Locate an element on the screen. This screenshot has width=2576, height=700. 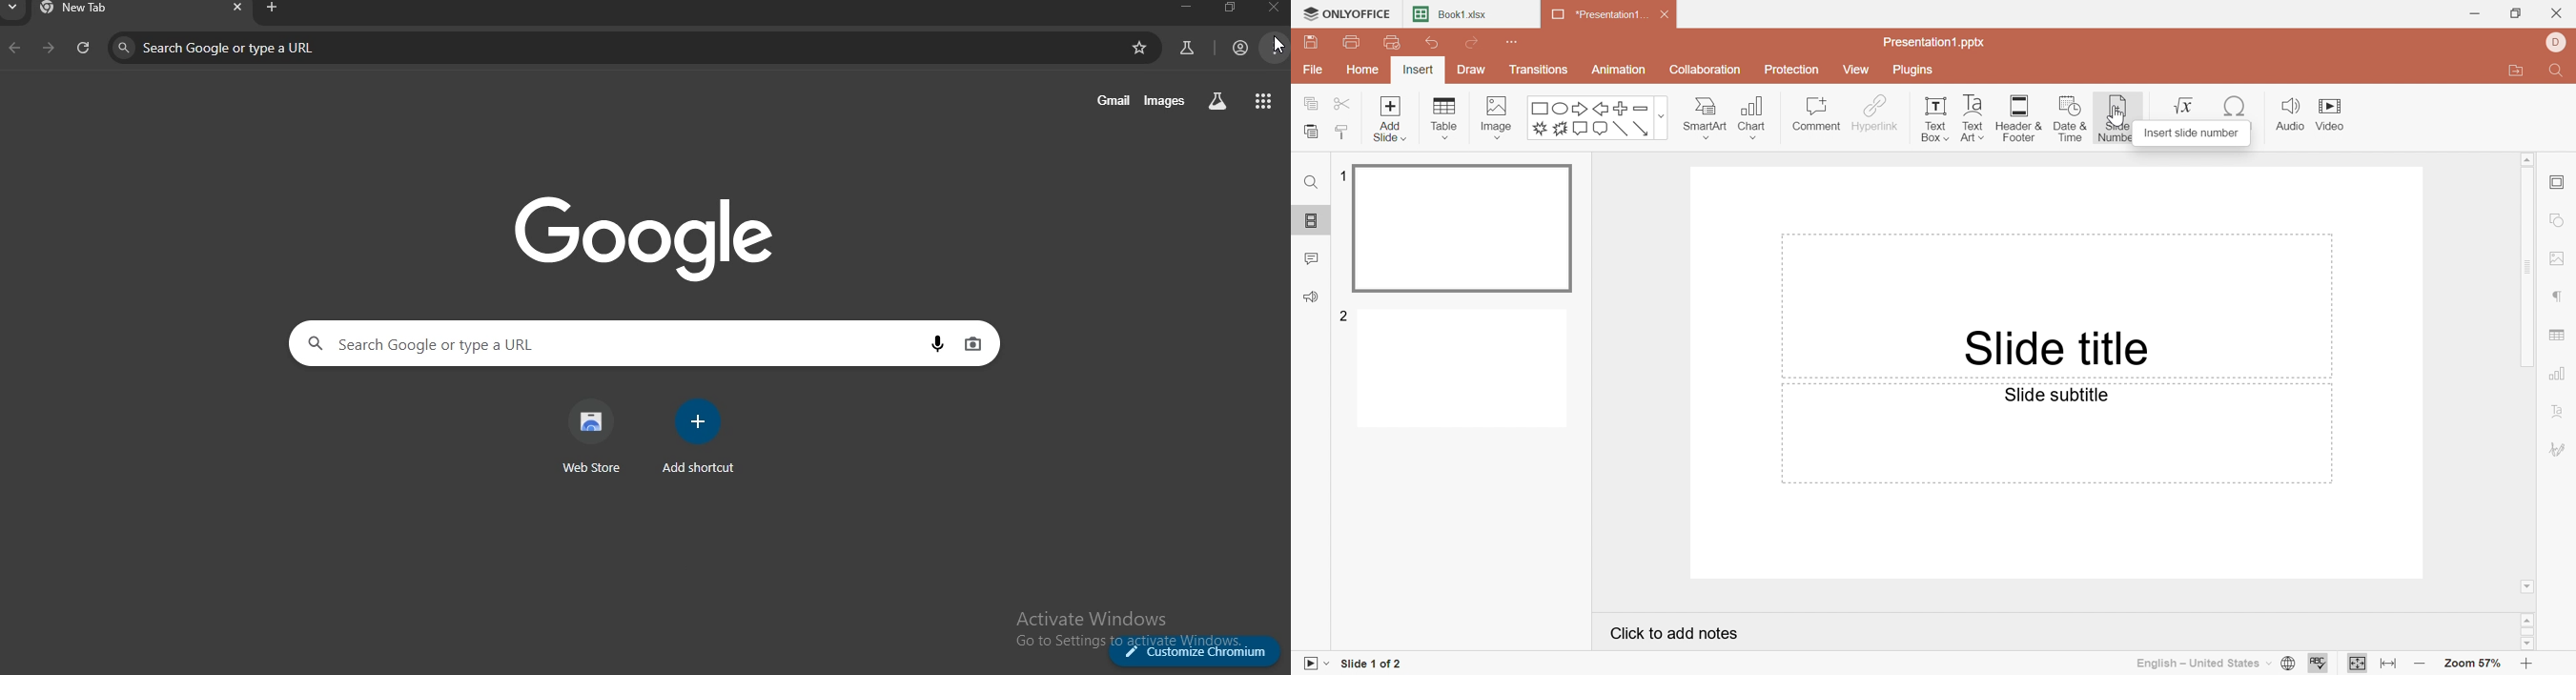
search google or type a URL is located at coordinates (583, 343).